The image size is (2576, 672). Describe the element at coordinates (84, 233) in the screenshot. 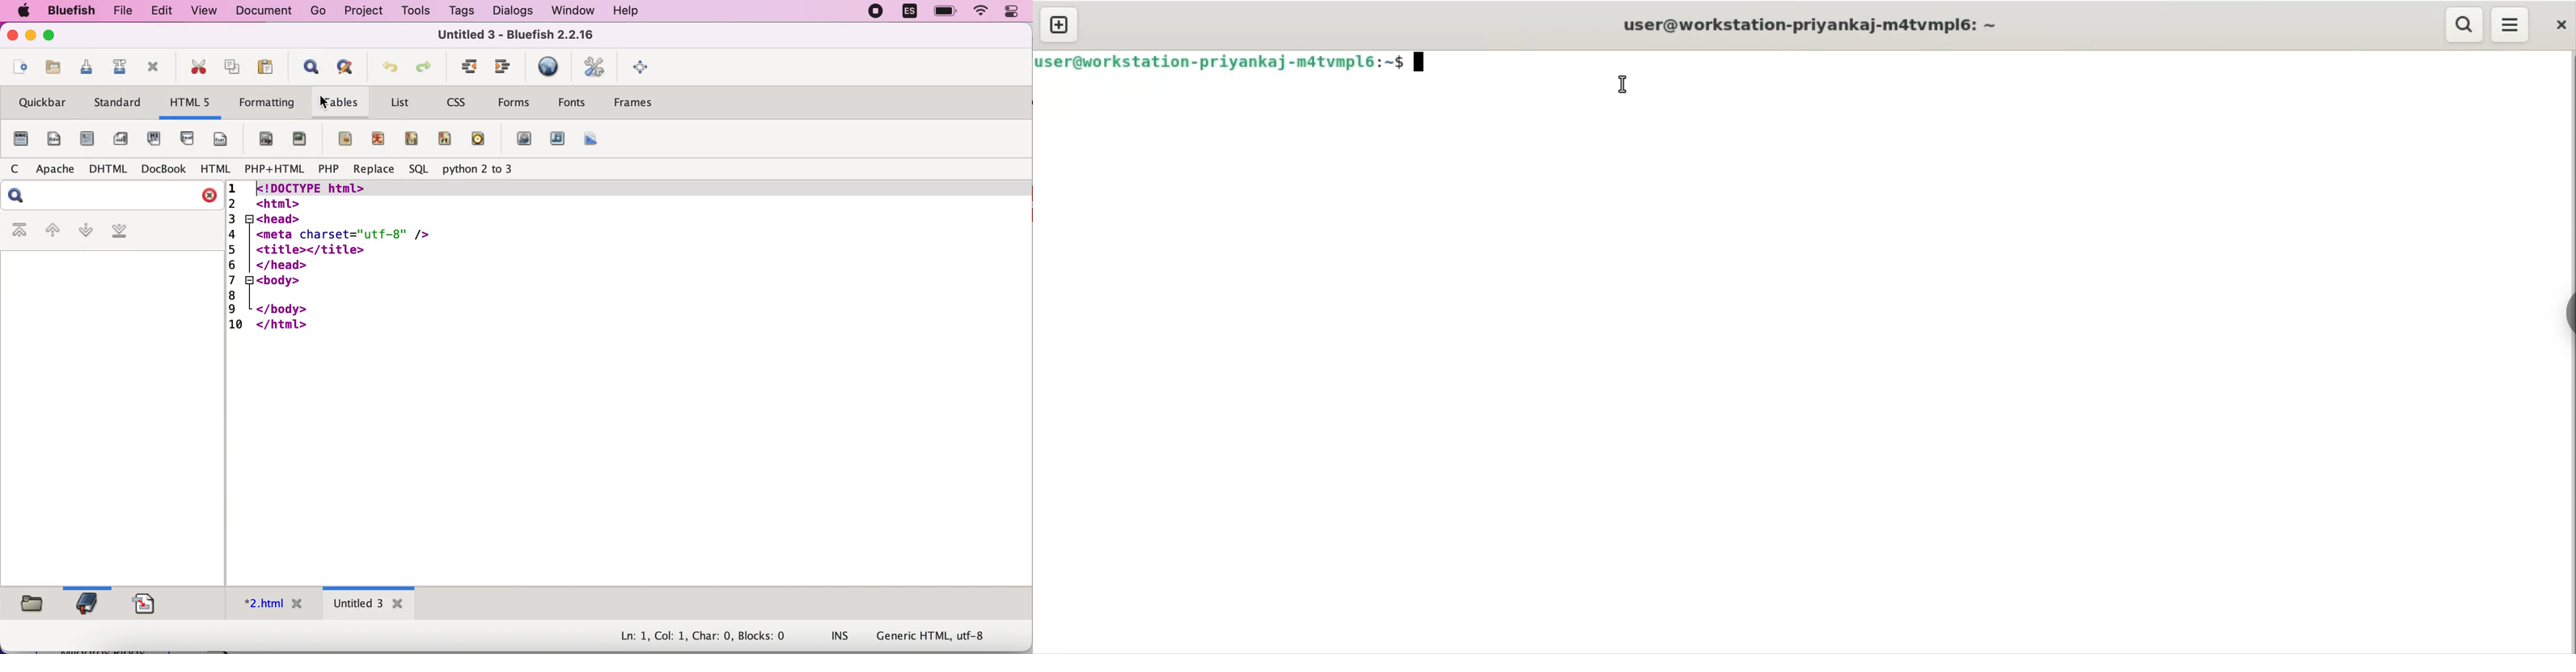

I see `next bookmark` at that location.